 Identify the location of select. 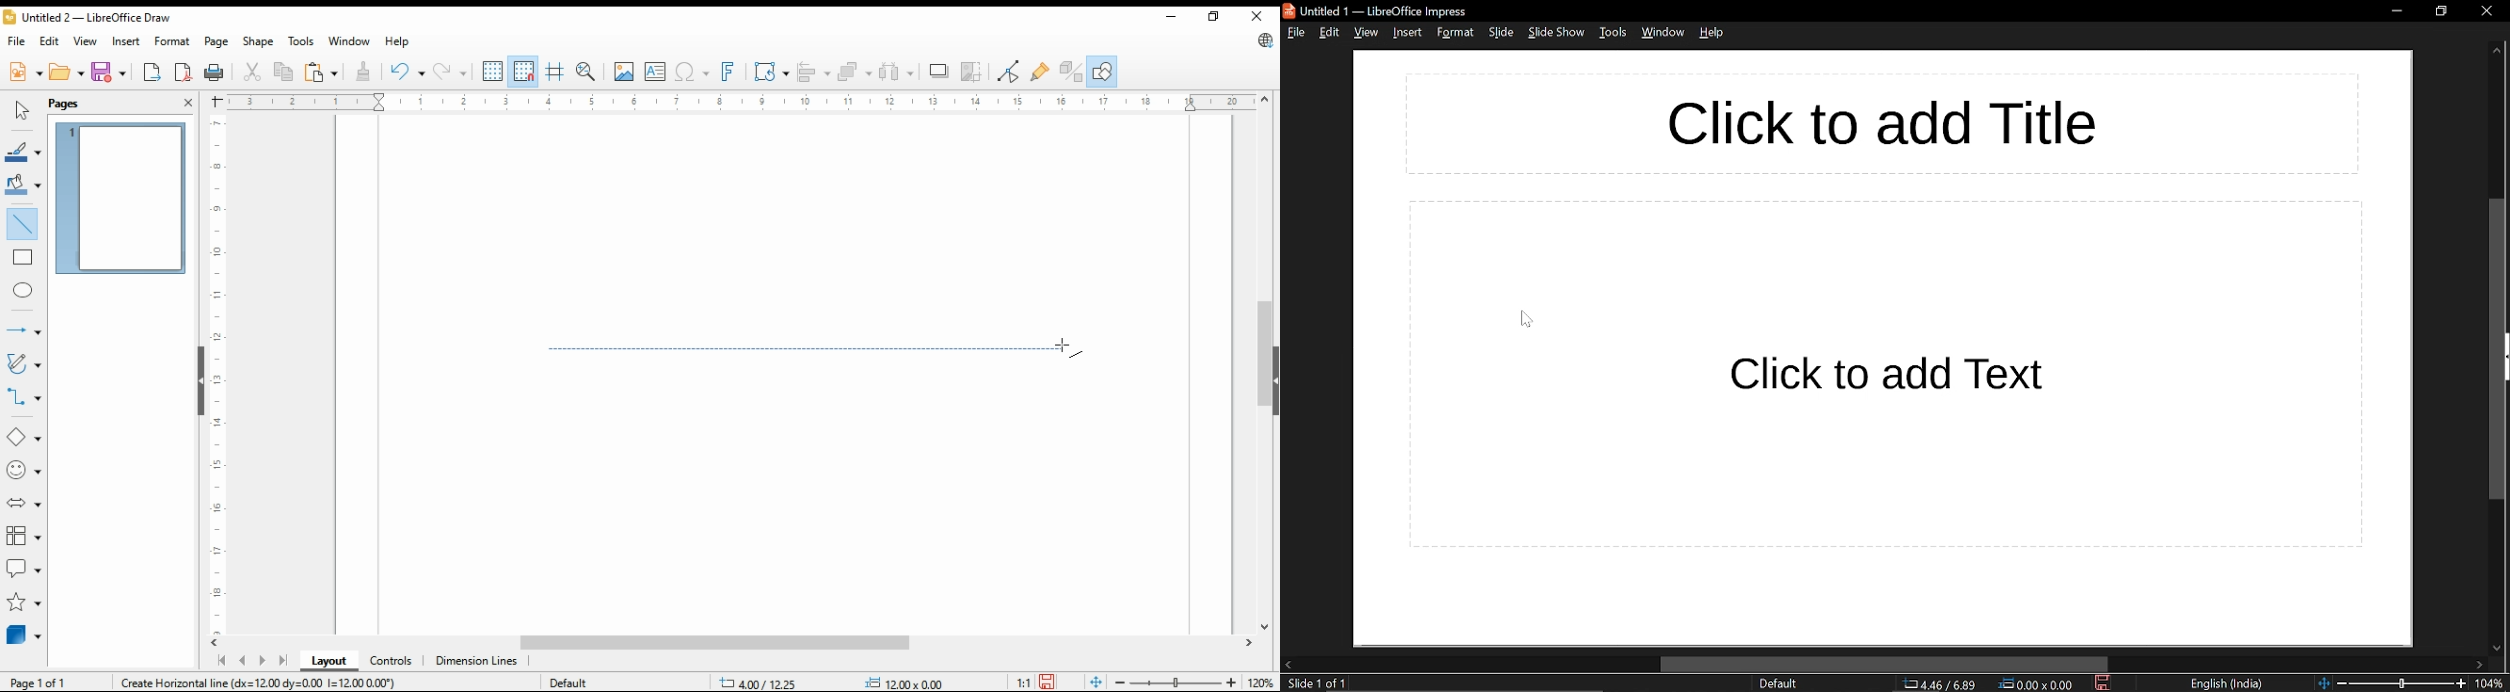
(22, 110).